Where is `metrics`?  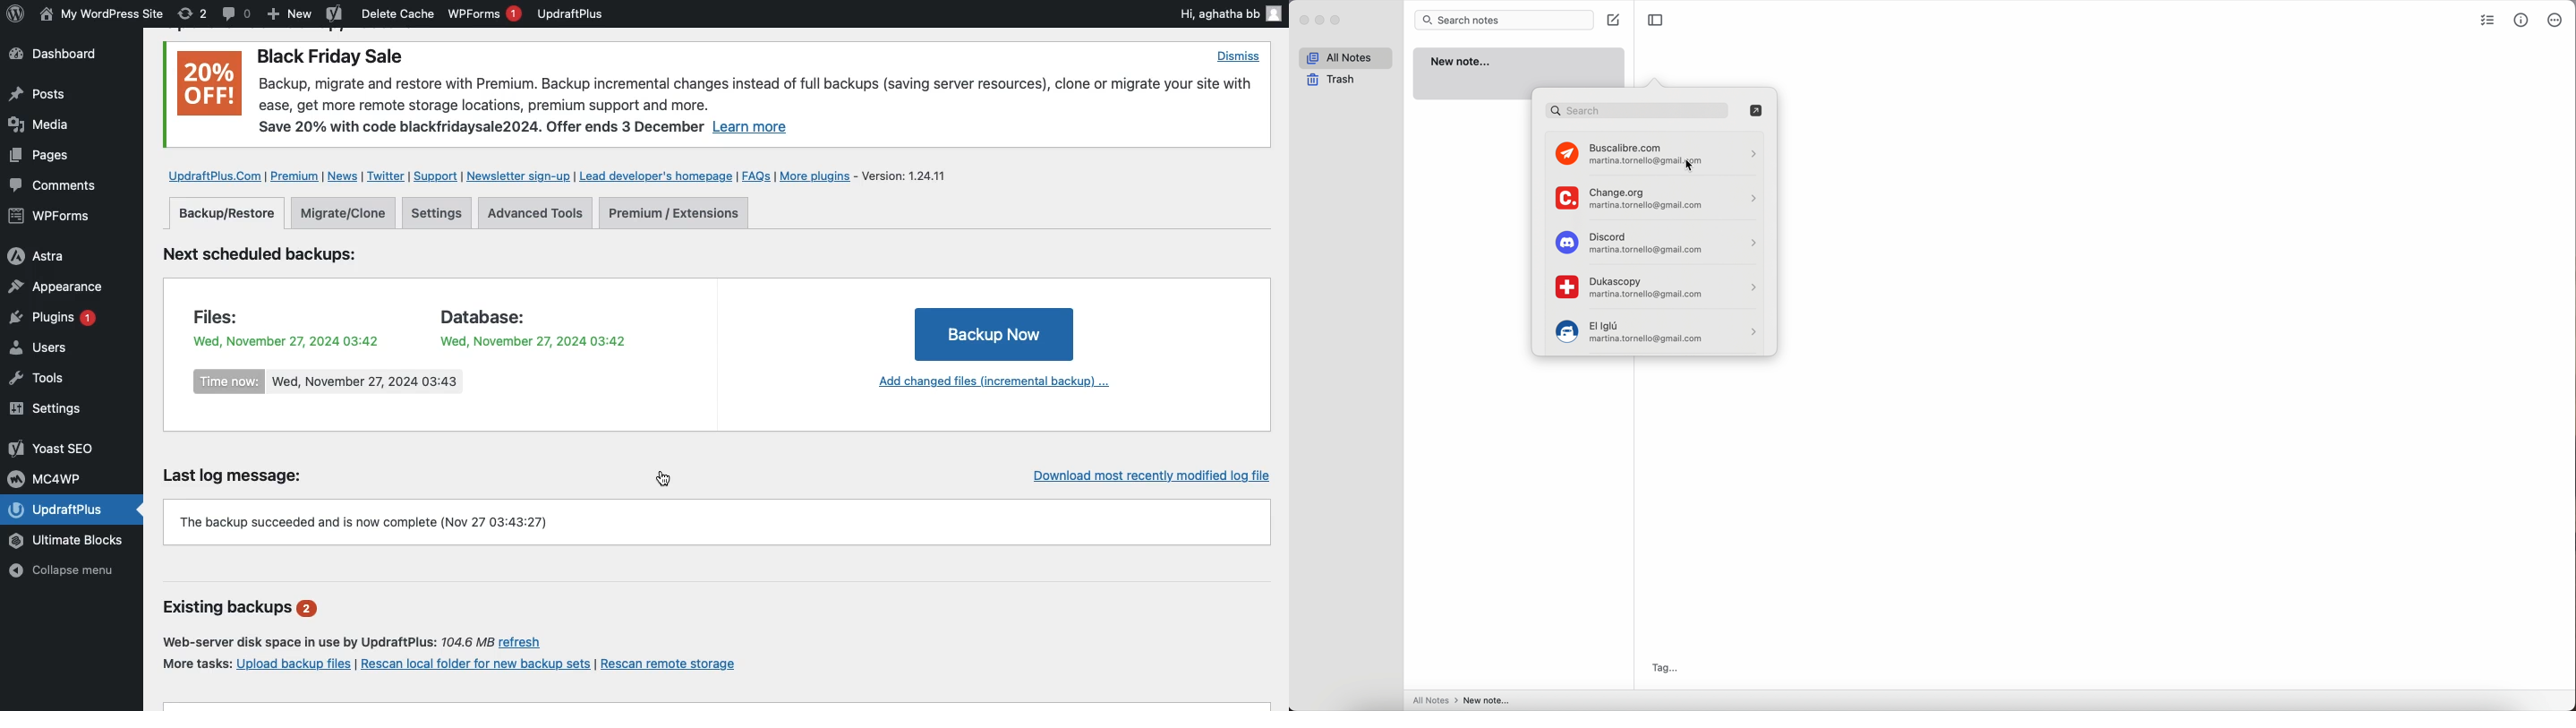
metrics is located at coordinates (2522, 20).